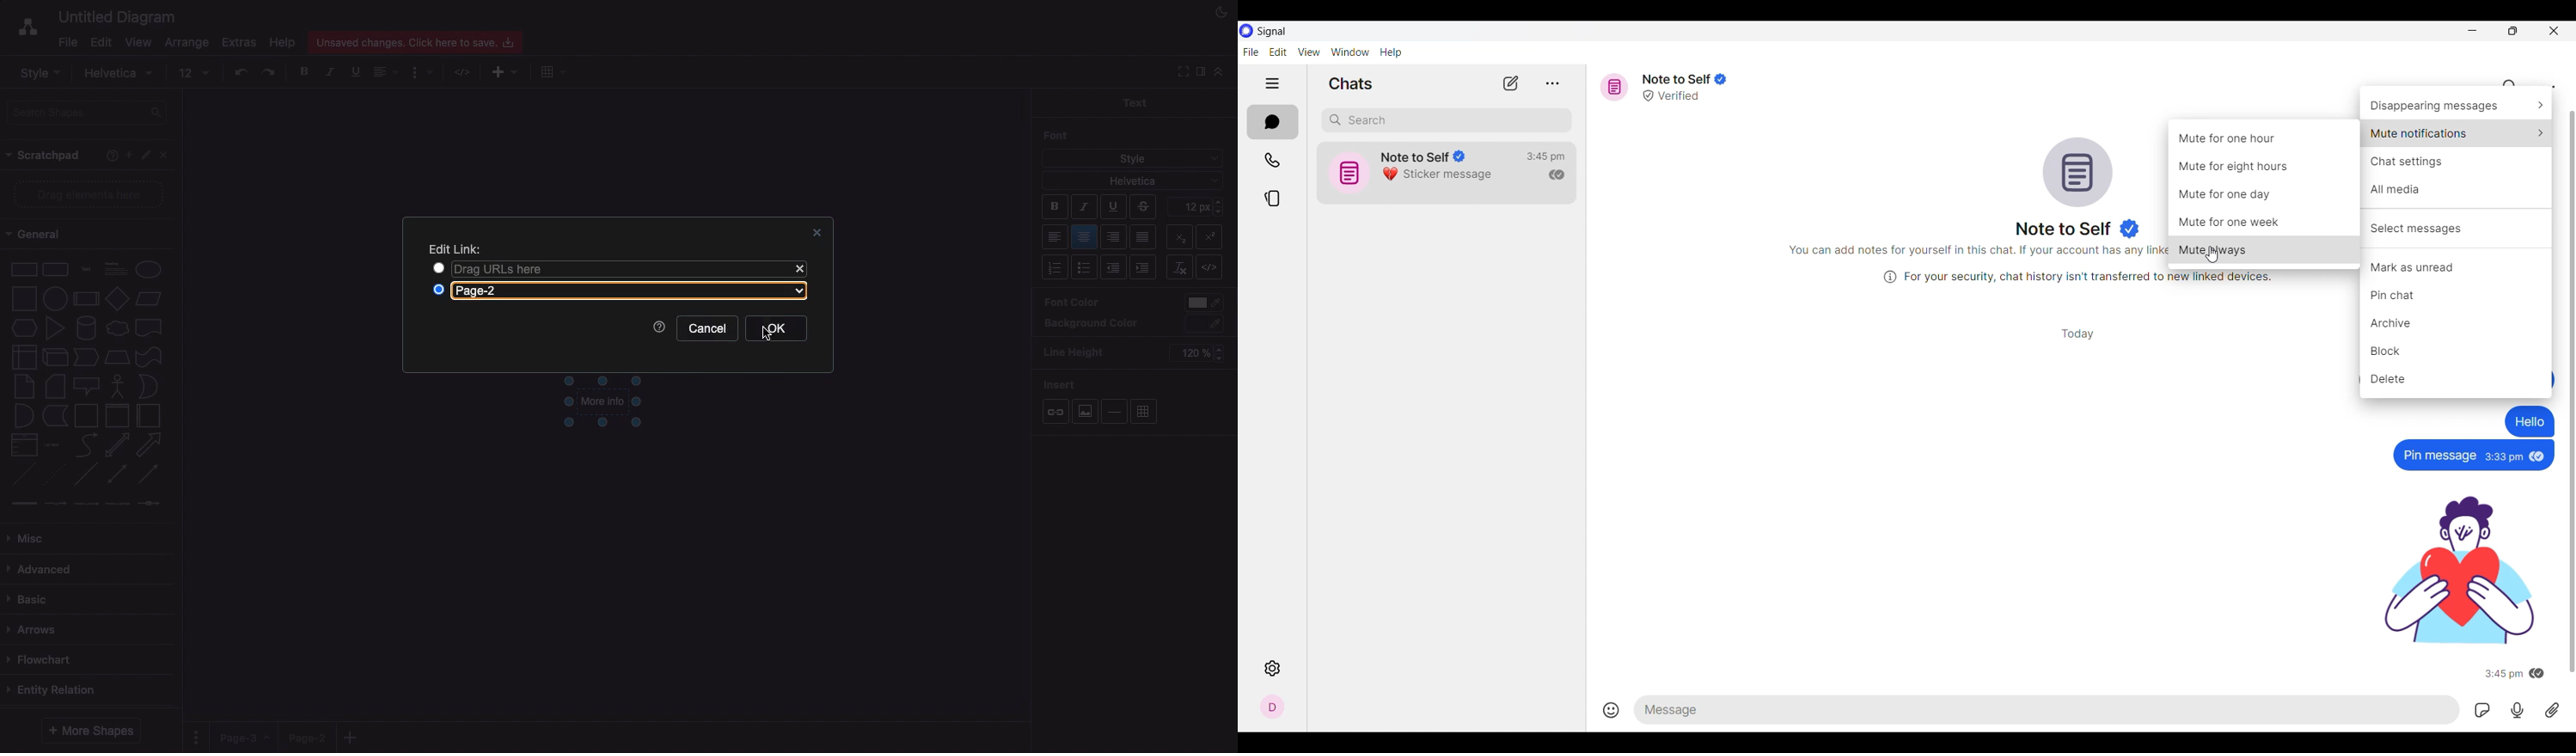 The height and width of the screenshot is (756, 2576). Describe the element at coordinates (56, 328) in the screenshot. I see `triangle` at that location.